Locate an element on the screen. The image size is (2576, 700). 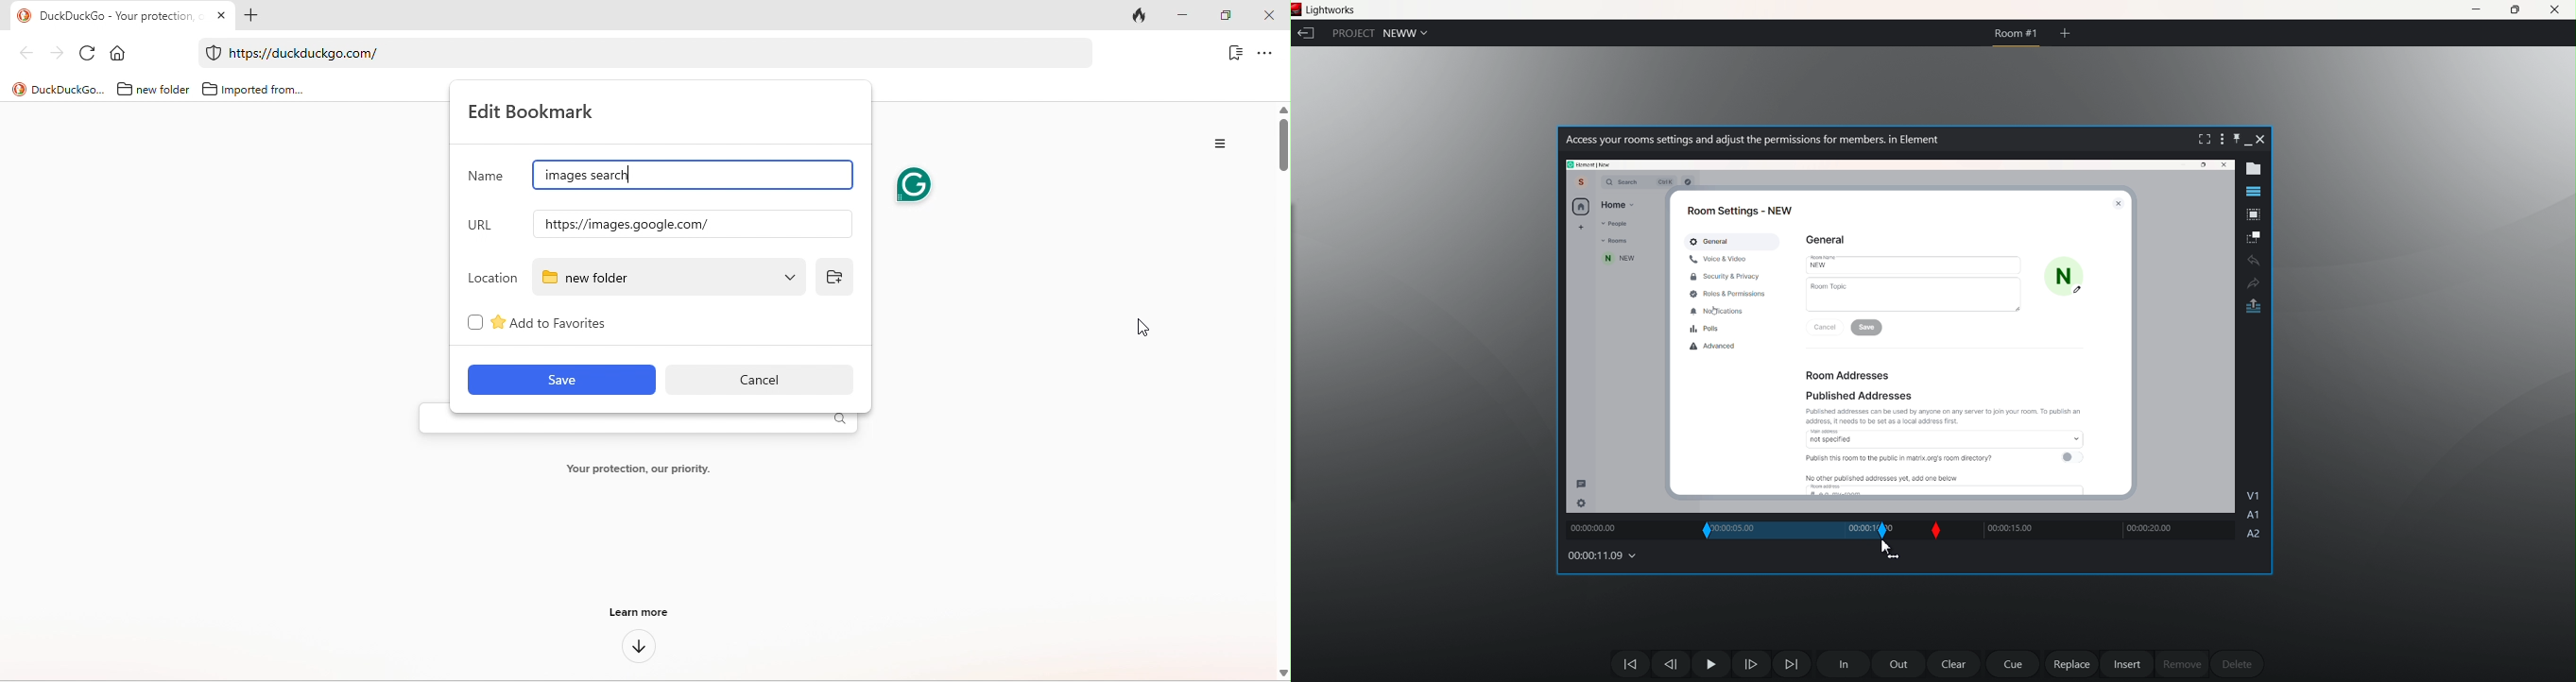
A2 is located at coordinates (2251, 536).